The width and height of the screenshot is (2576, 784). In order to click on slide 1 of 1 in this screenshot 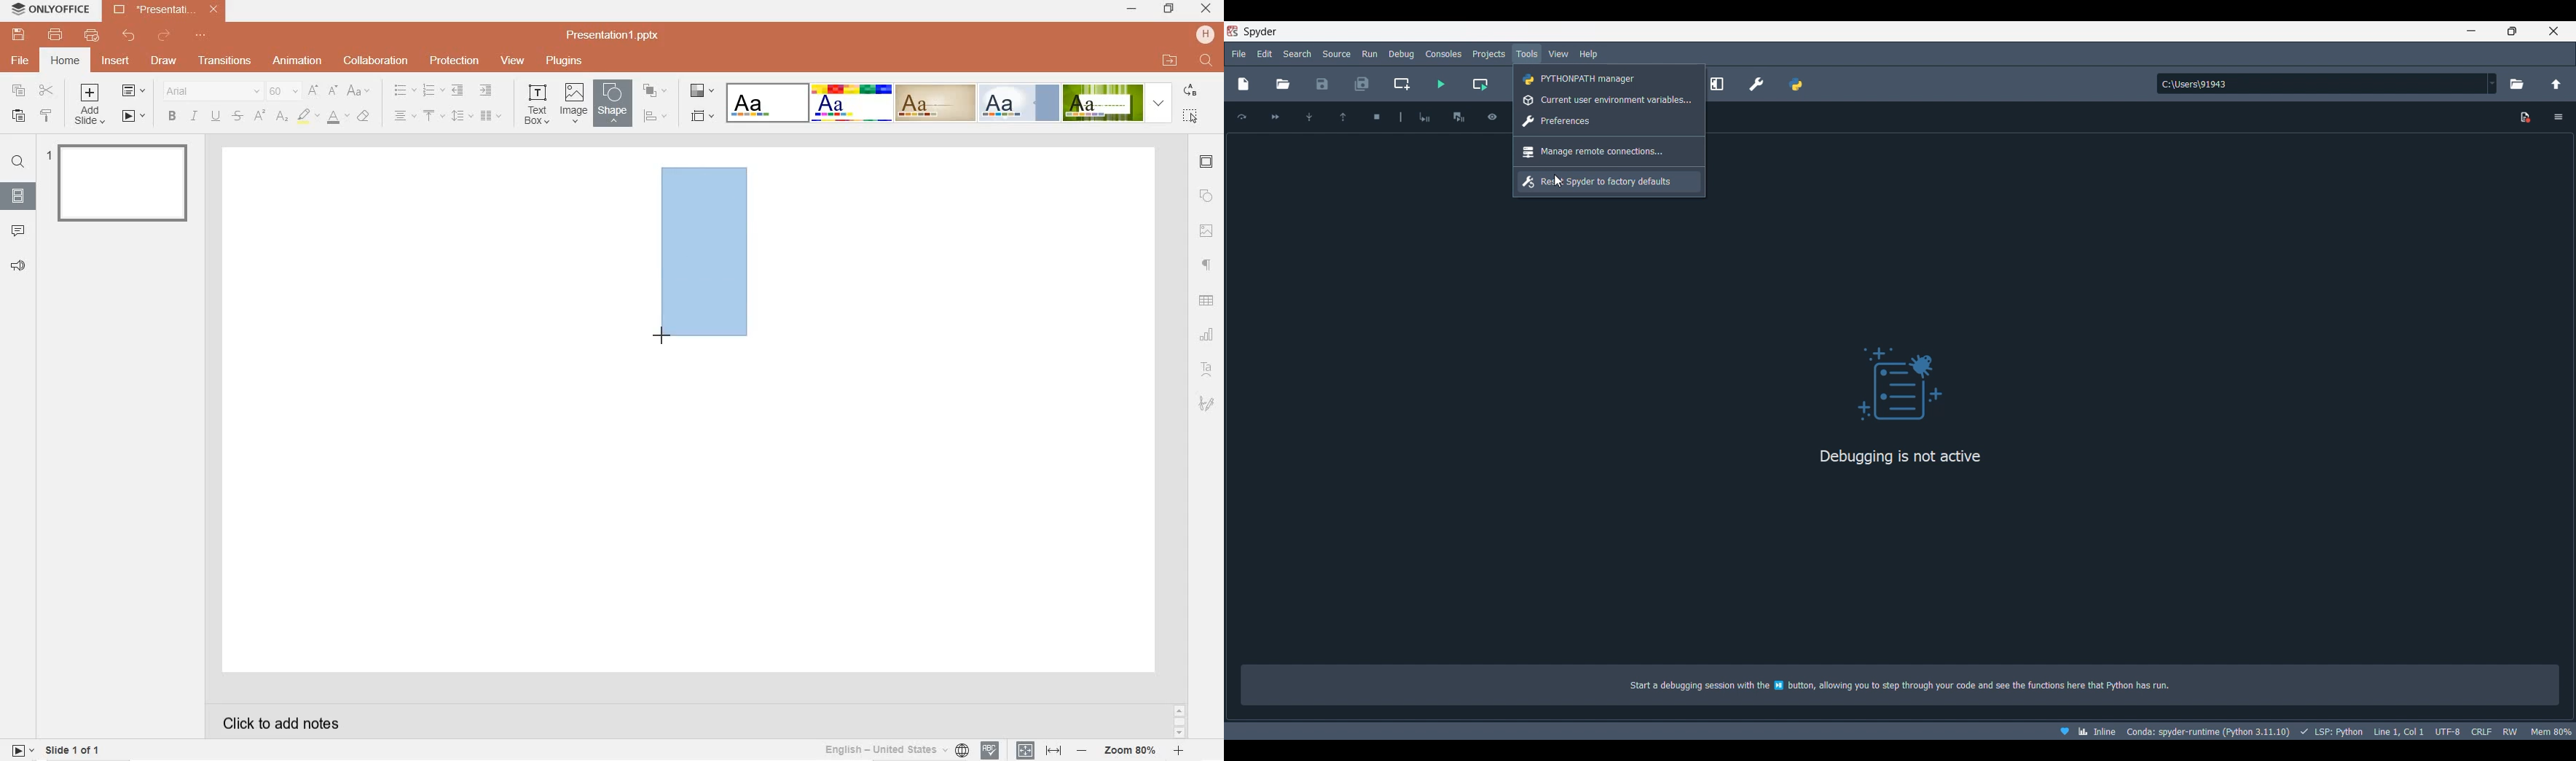, I will do `click(74, 752)`.